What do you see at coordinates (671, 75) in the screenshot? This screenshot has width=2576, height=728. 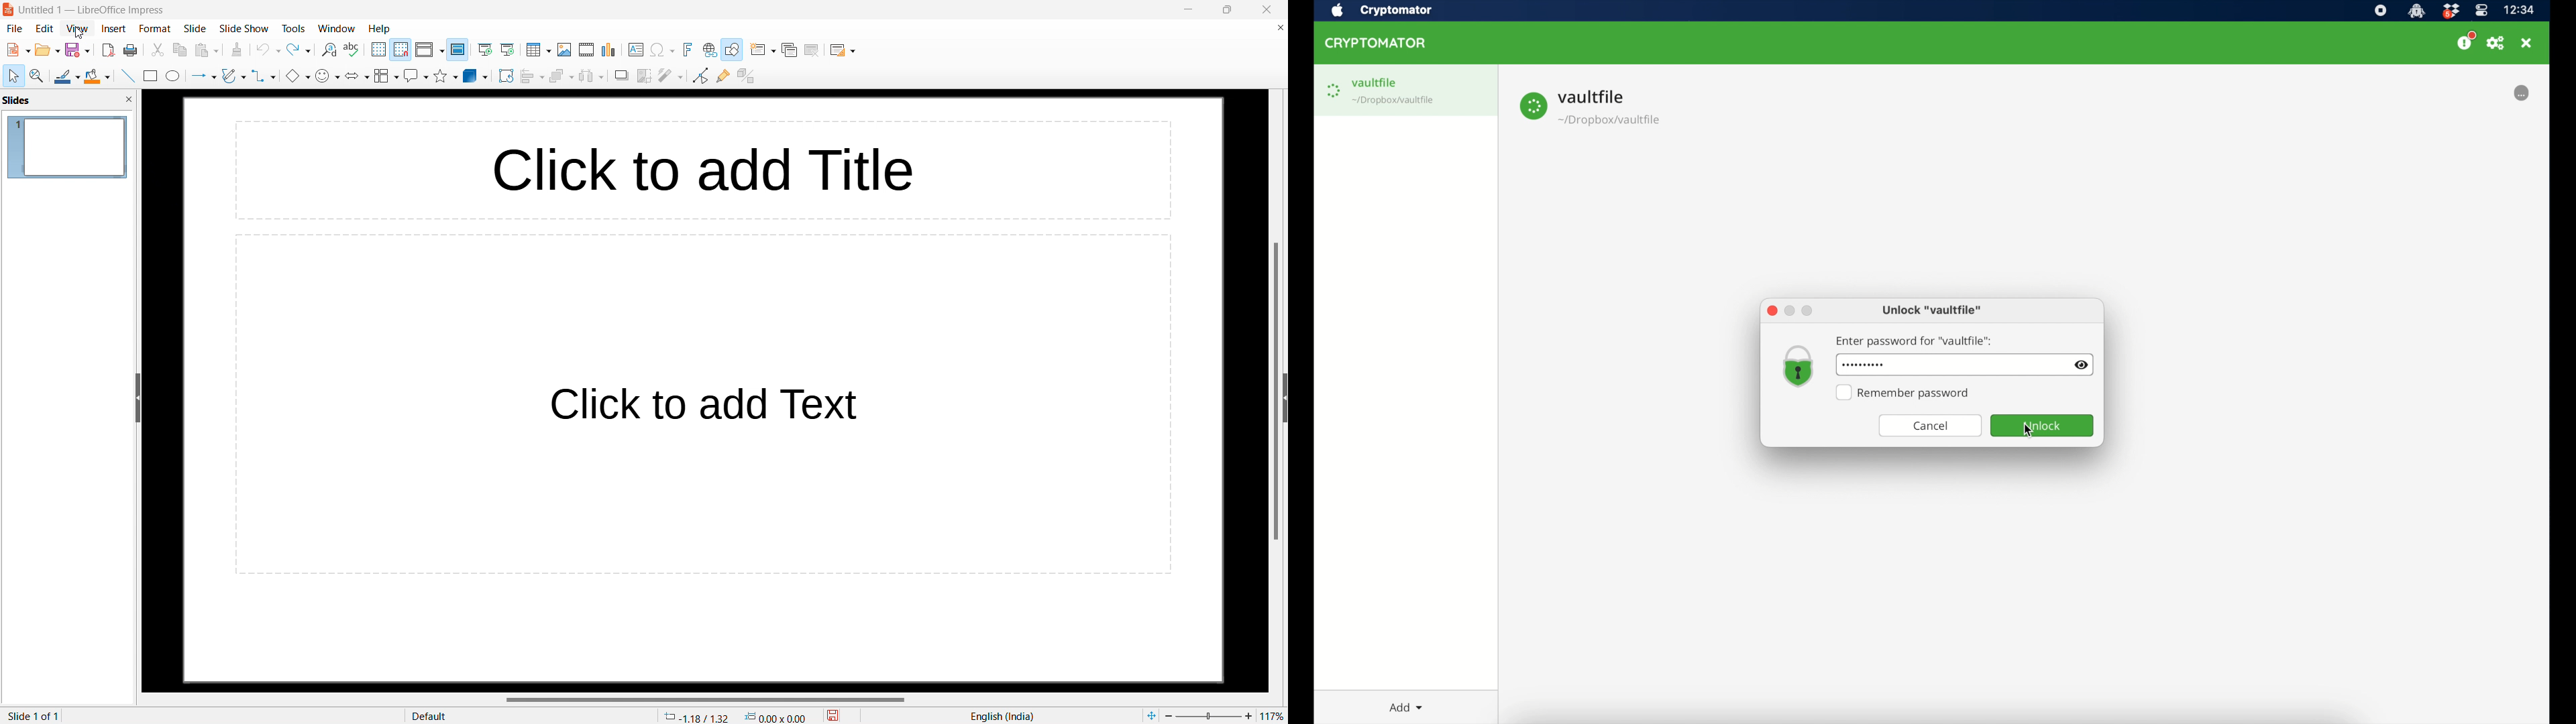 I see `filter` at bounding box center [671, 75].